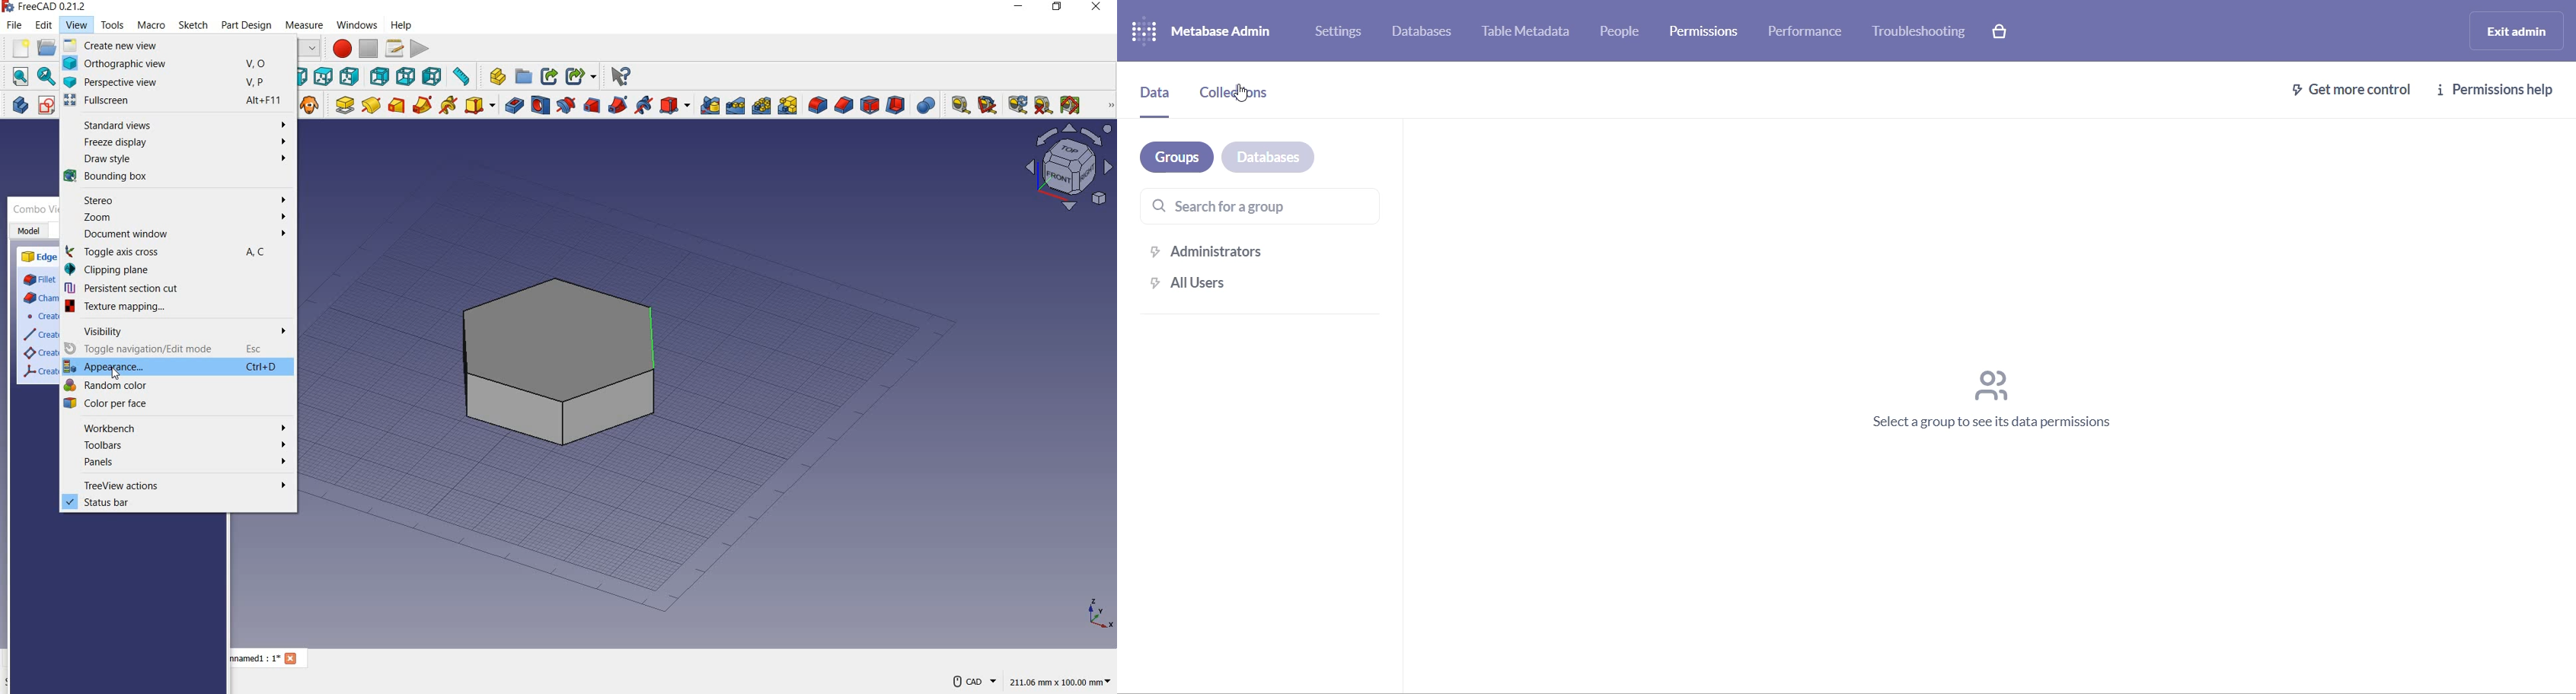  What do you see at coordinates (1060, 683) in the screenshot?
I see `211.05 mm x 100.00 mm(dimension)` at bounding box center [1060, 683].